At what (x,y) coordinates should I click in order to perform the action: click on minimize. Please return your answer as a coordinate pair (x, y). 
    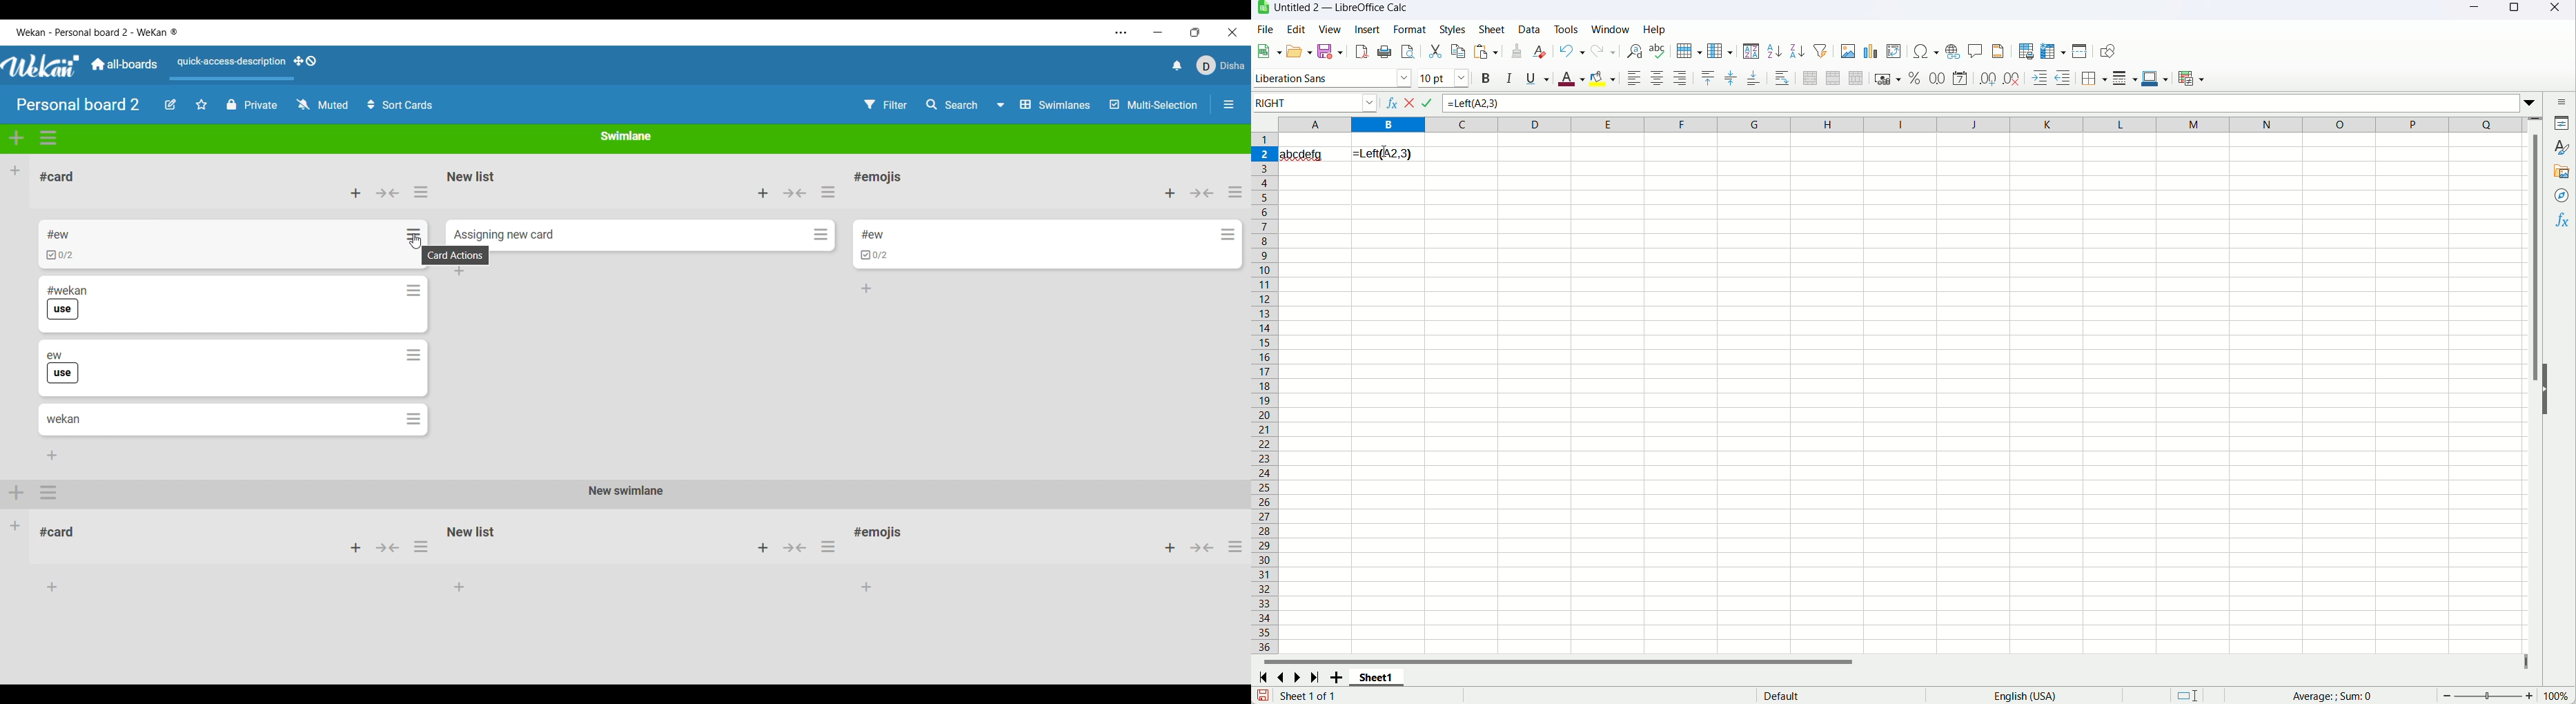
    Looking at the image, I should click on (2476, 8).